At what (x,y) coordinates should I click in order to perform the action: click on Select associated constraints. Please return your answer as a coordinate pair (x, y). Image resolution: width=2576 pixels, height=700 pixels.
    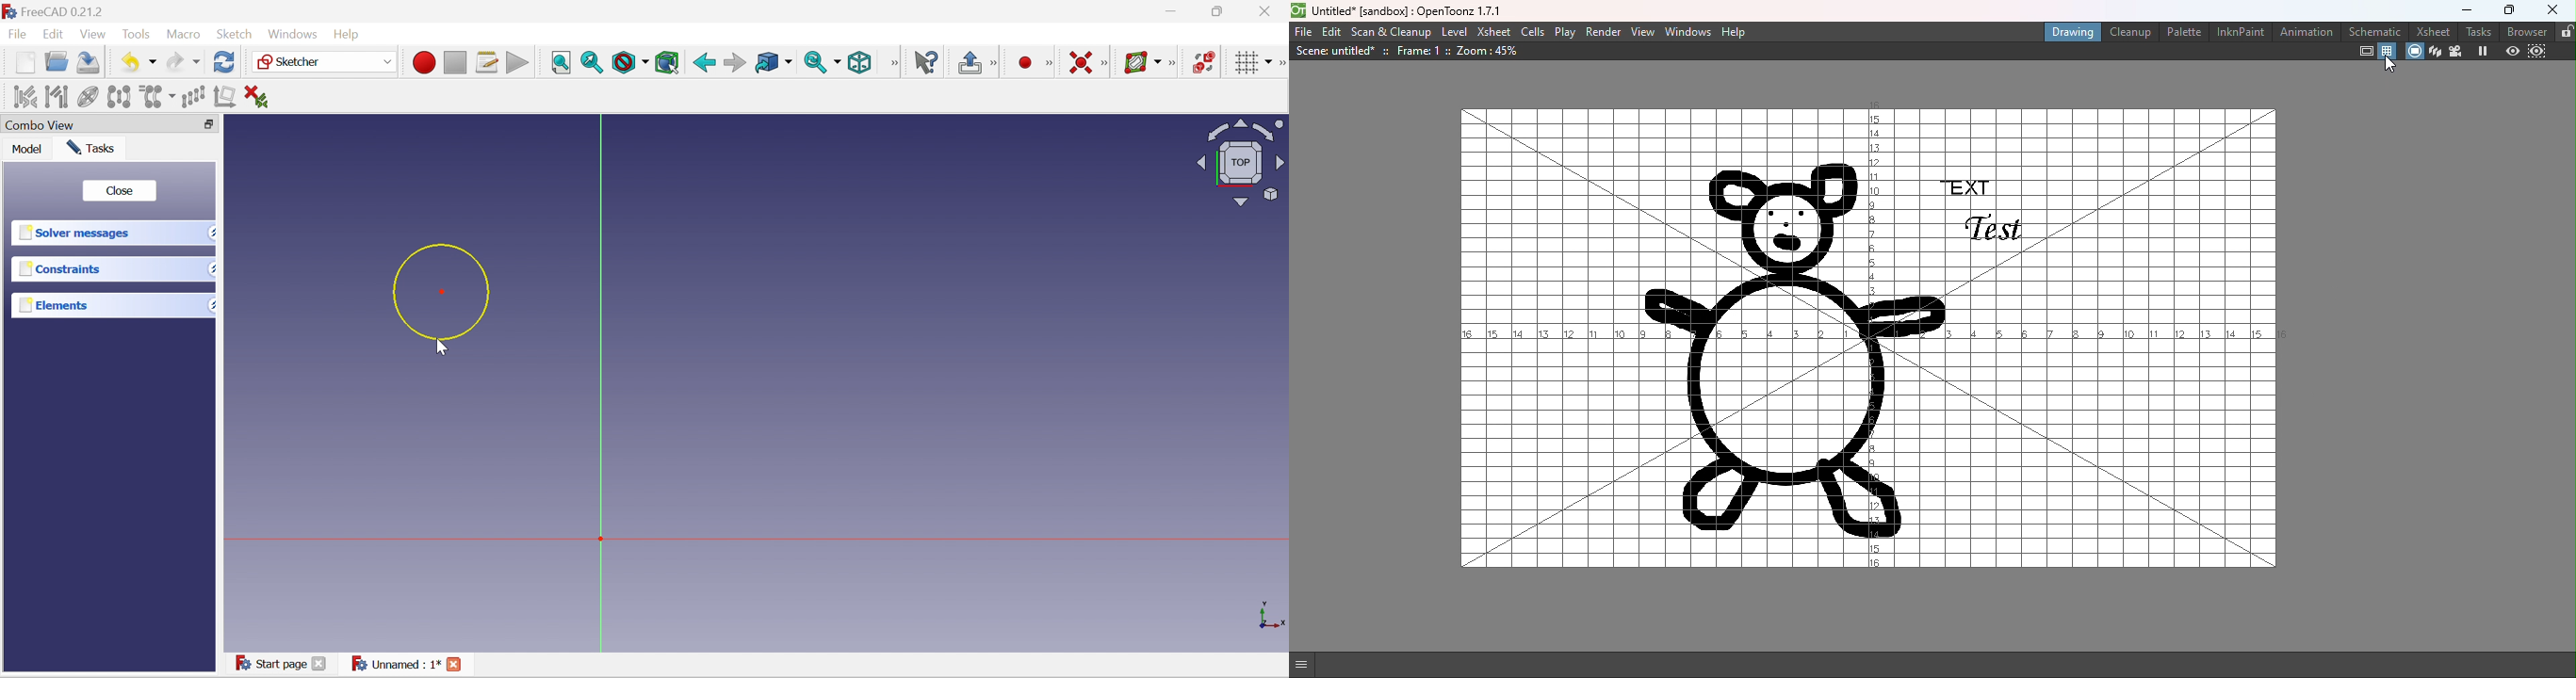
    Looking at the image, I should click on (25, 95).